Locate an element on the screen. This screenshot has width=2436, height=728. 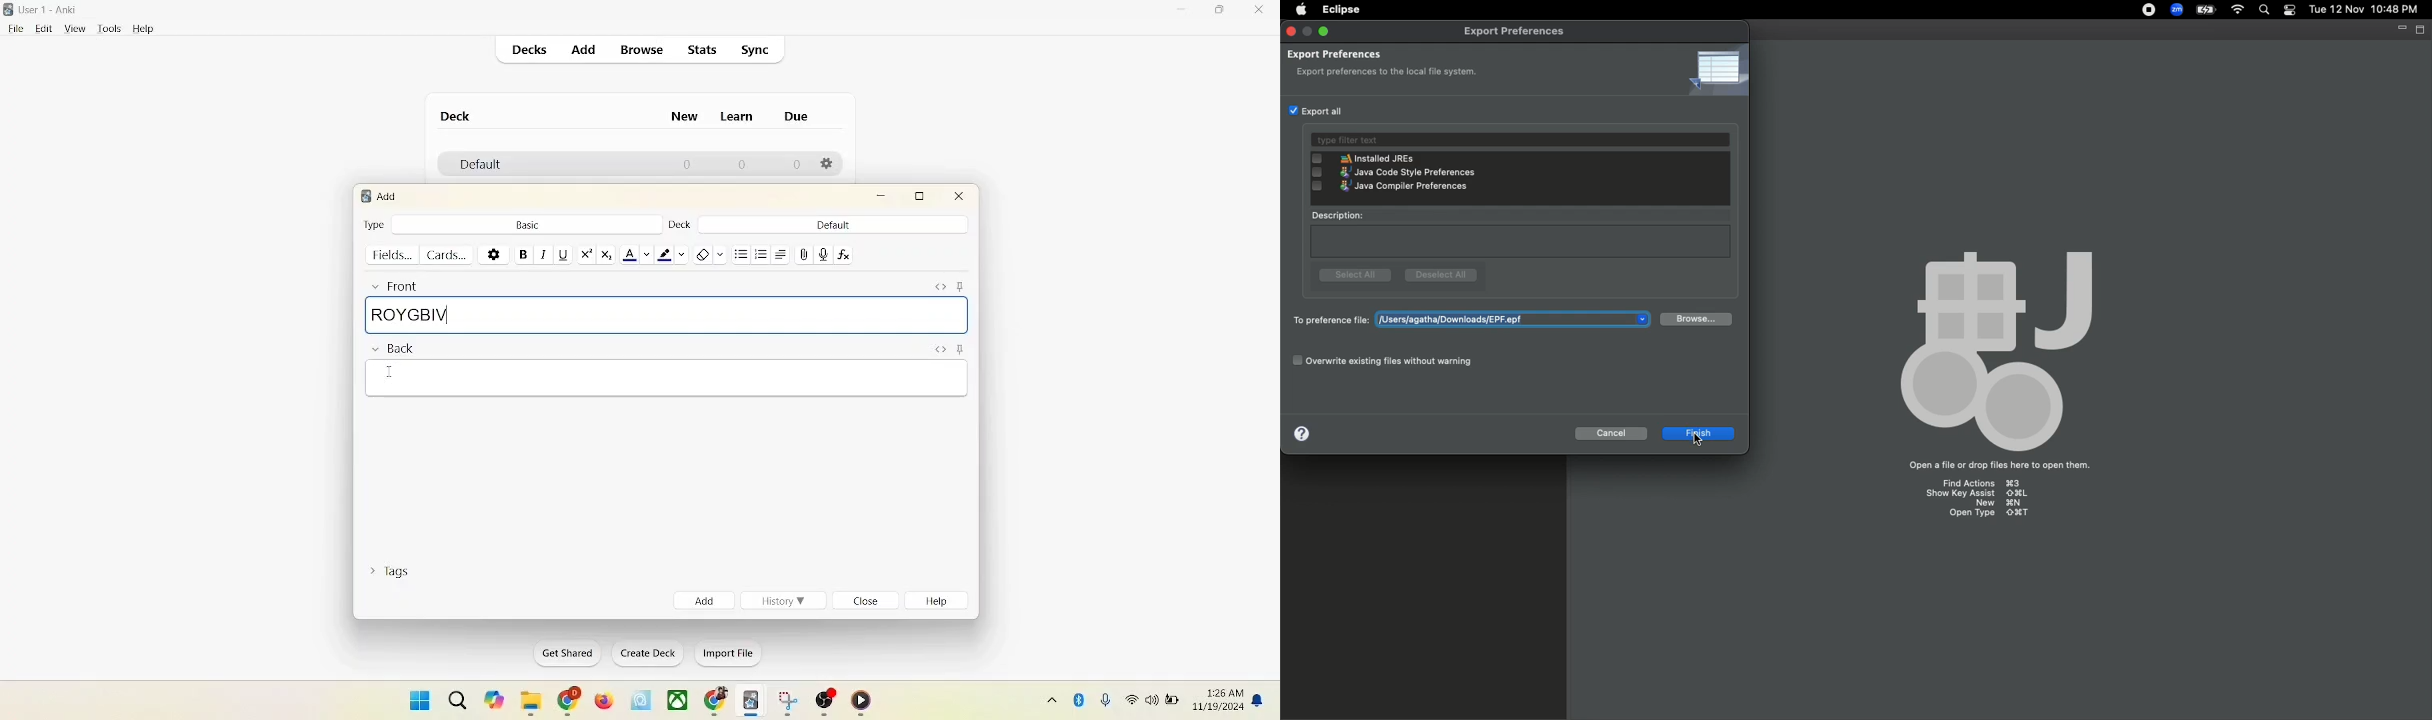
sync is located at coordinates (756, 50).